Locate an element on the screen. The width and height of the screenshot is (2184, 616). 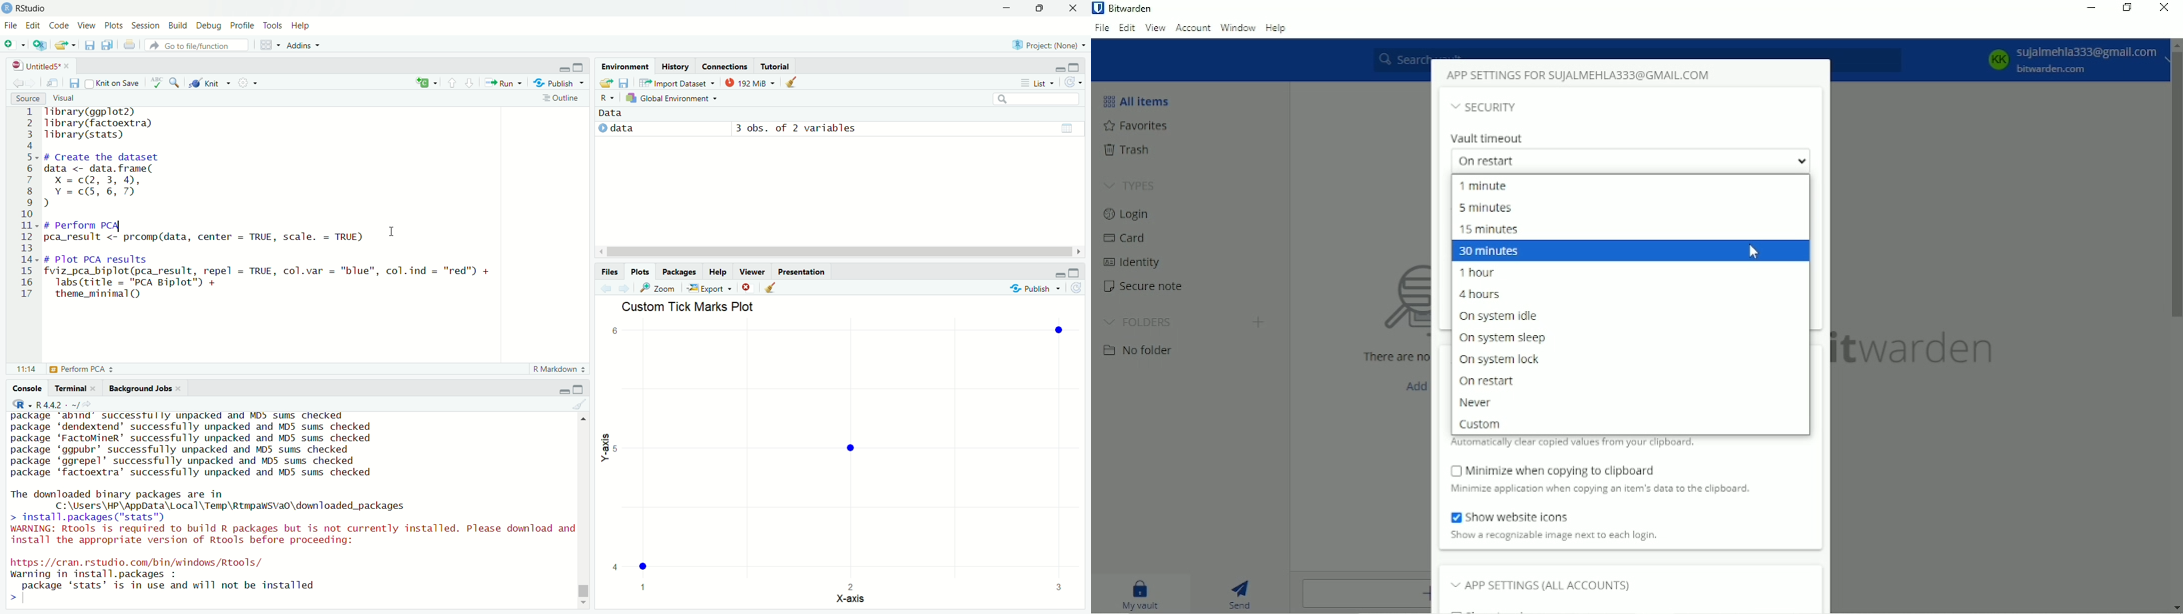
Show website icons is located at coordinates (1520, 516).